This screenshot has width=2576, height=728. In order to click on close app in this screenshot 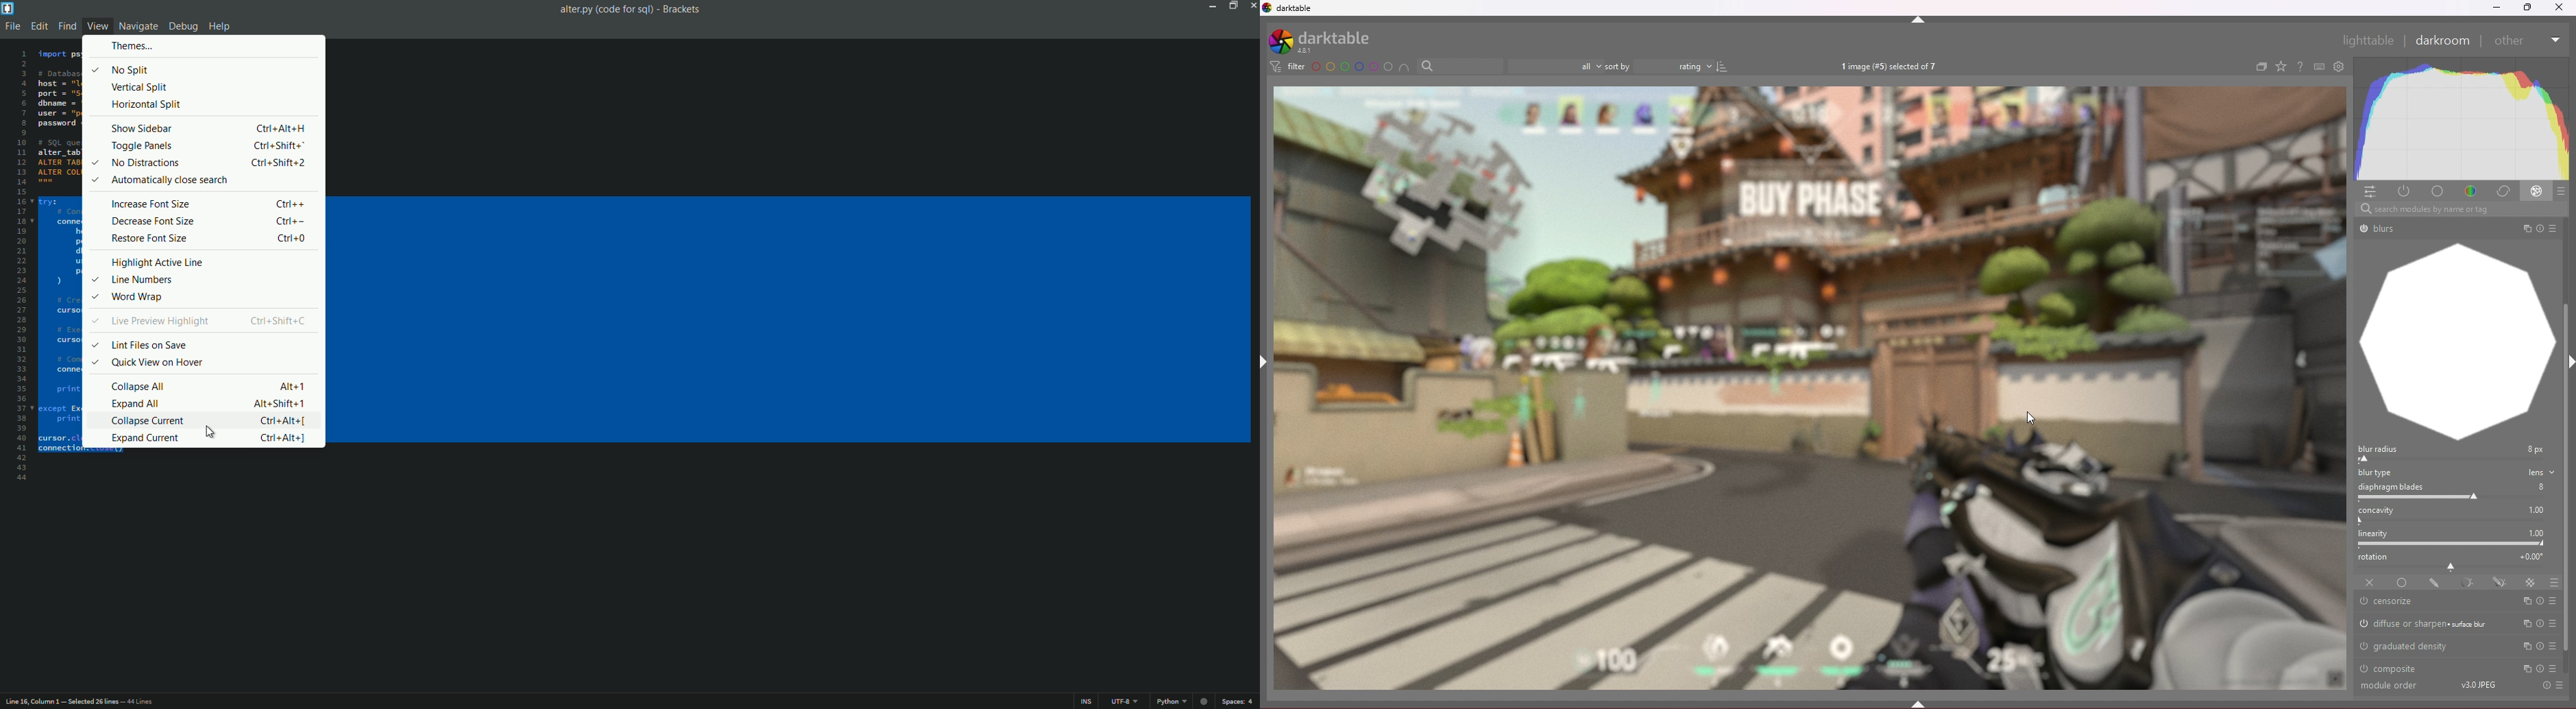, I will do `click(1252, 6)`.